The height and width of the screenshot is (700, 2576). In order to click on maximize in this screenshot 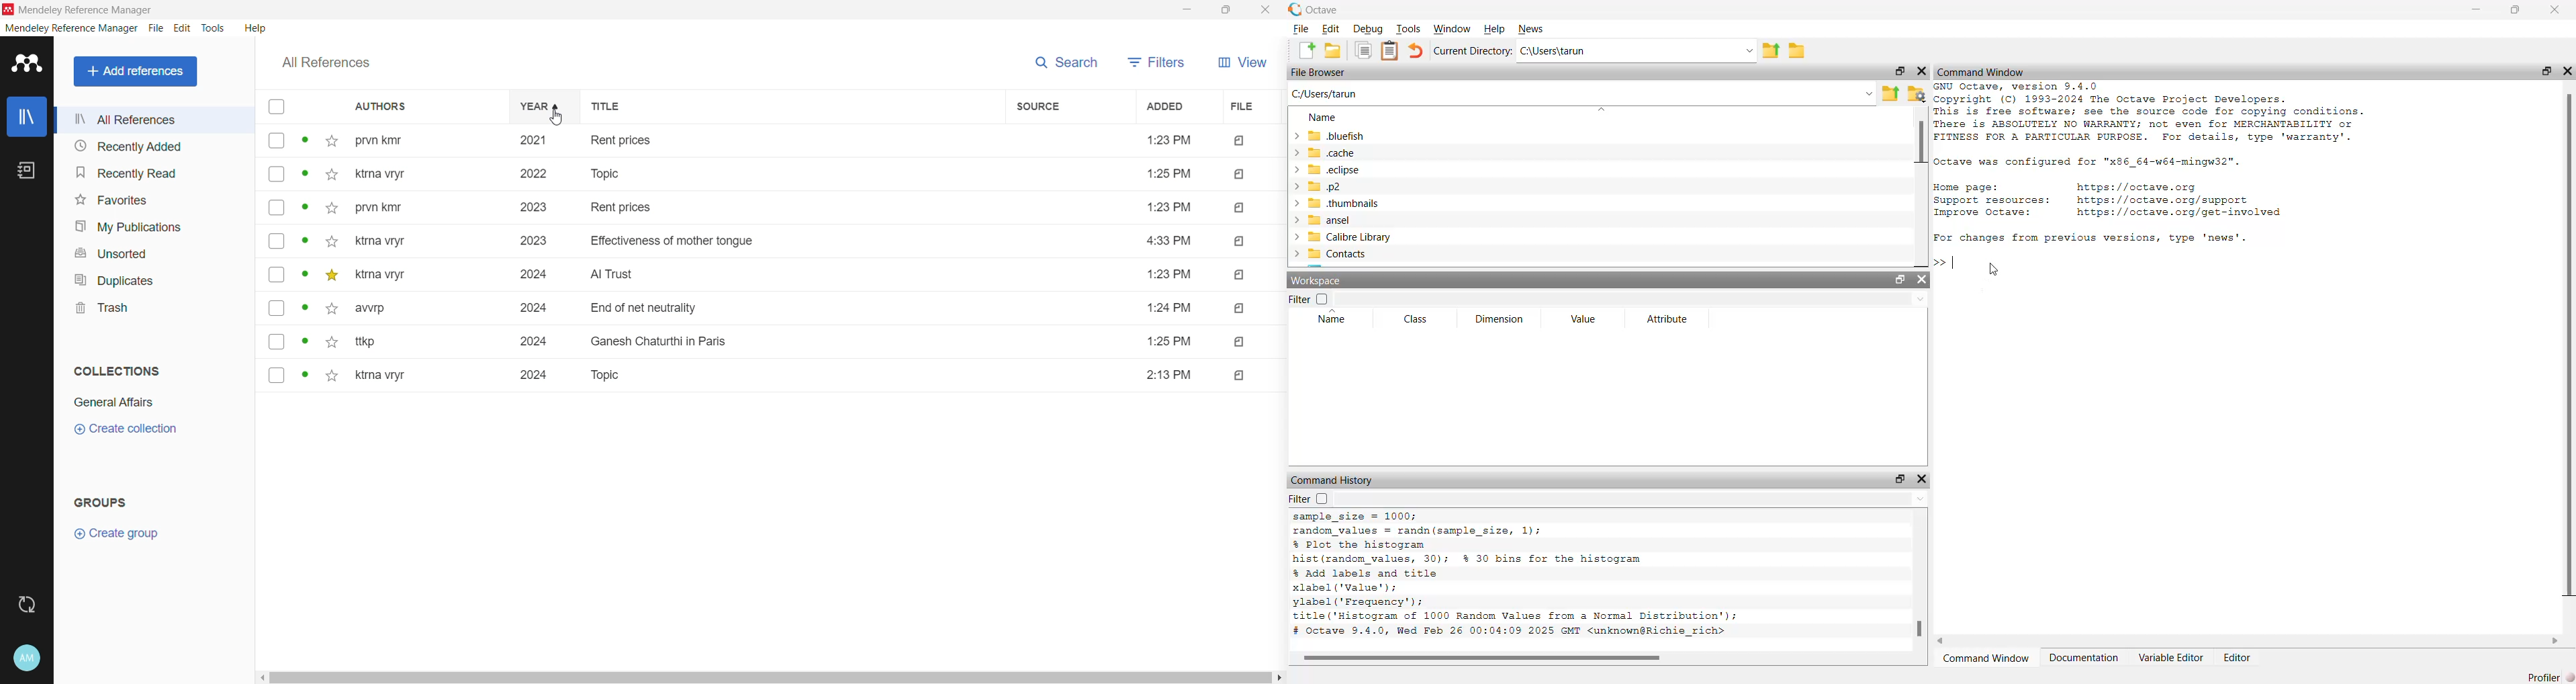, I will do `click(1898, 480)`.